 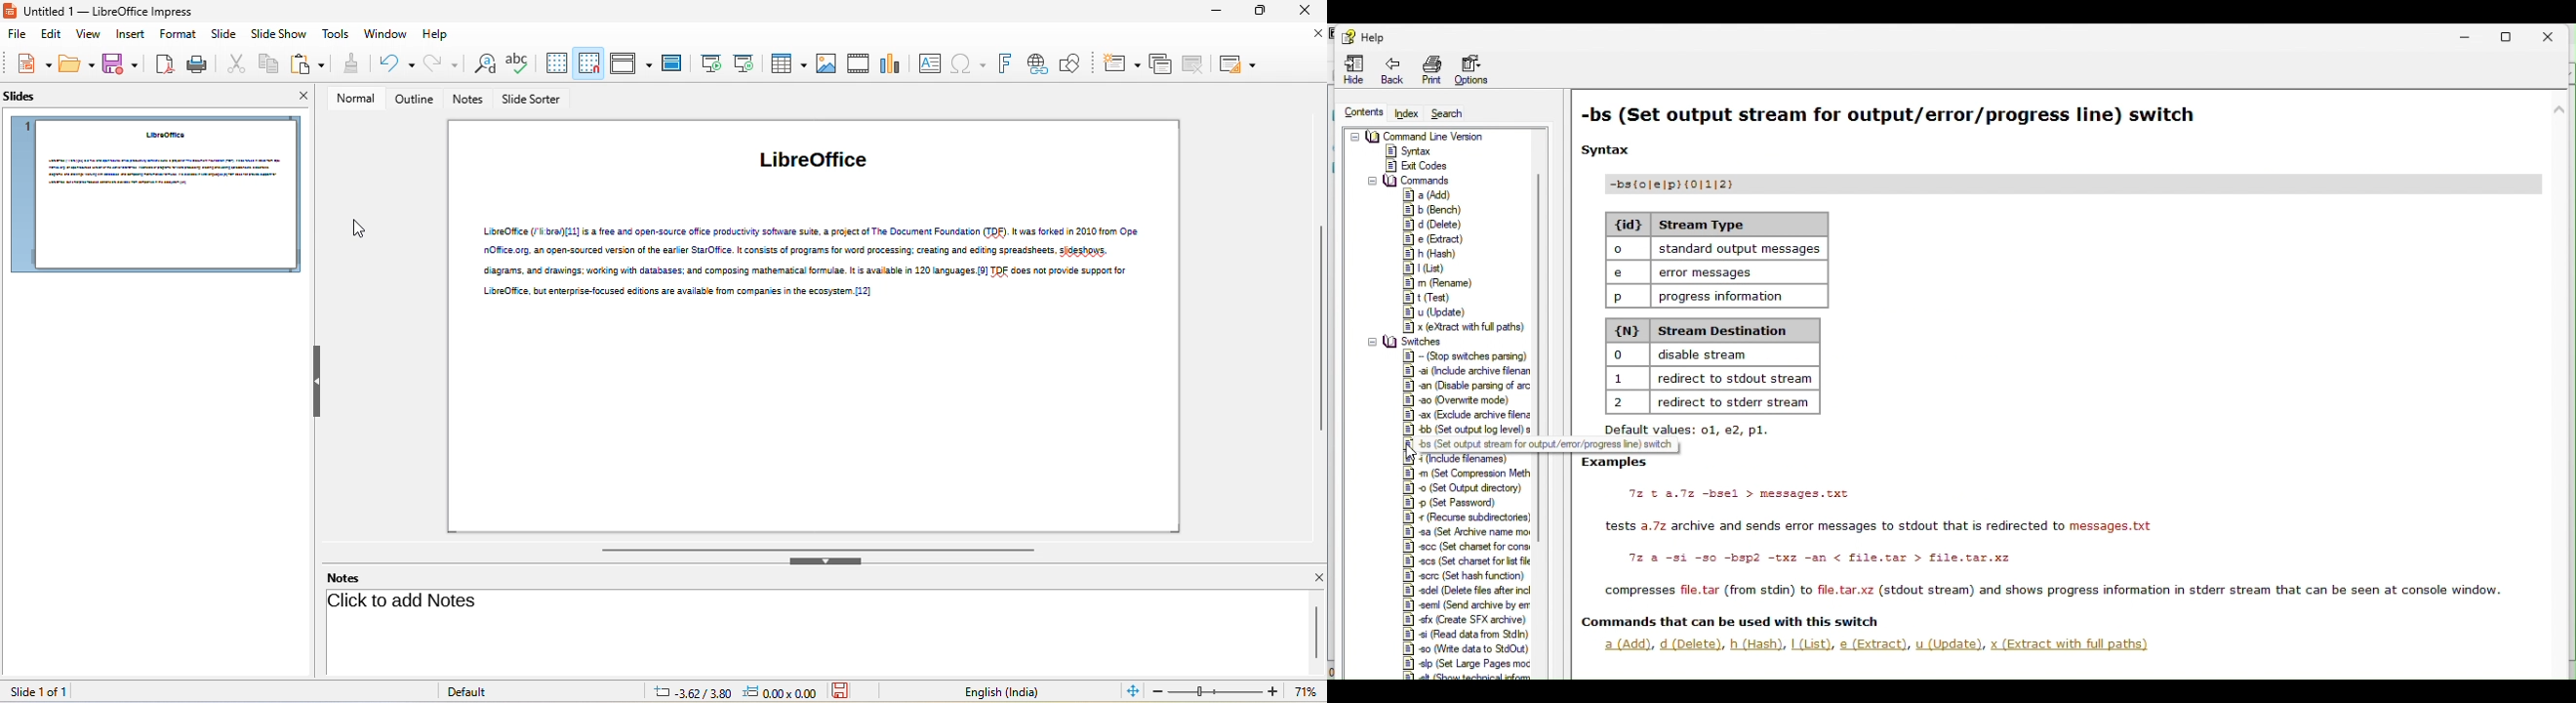 I want to click on edit, so click(x=46, y=34).